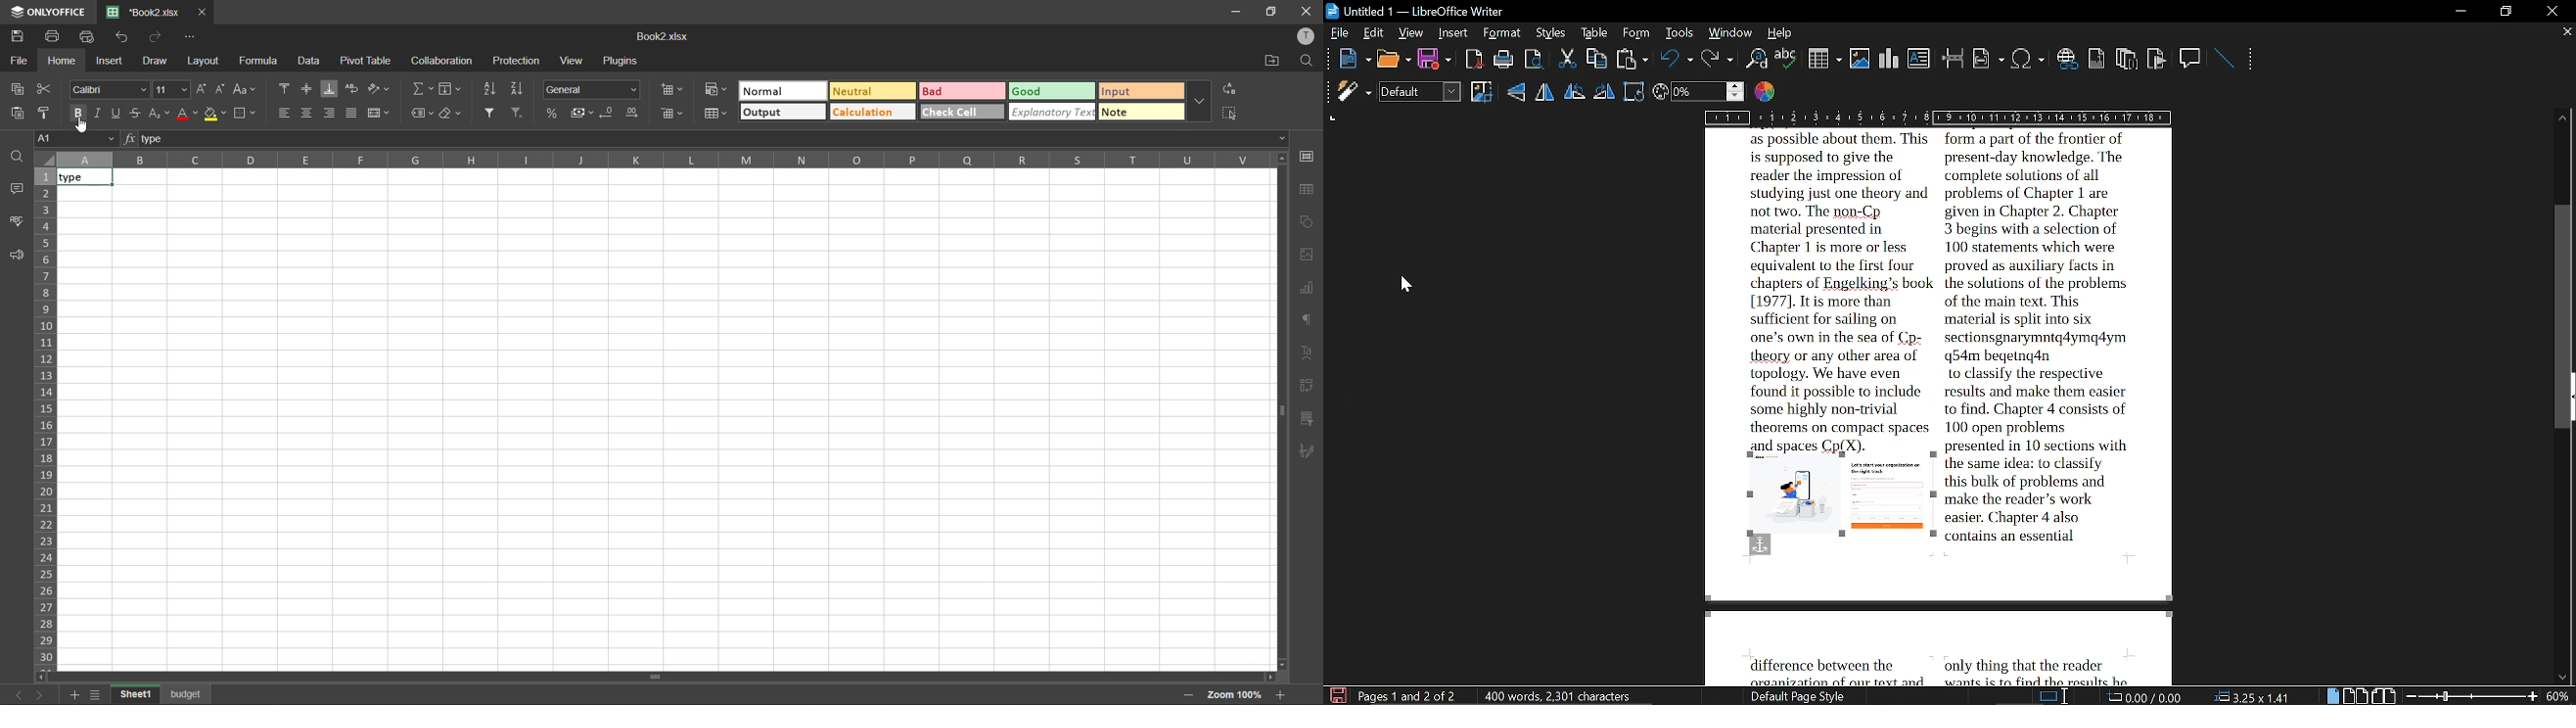  Describe the element at coordinates (451, 114) in the screenshot. I see `clear` at that location.